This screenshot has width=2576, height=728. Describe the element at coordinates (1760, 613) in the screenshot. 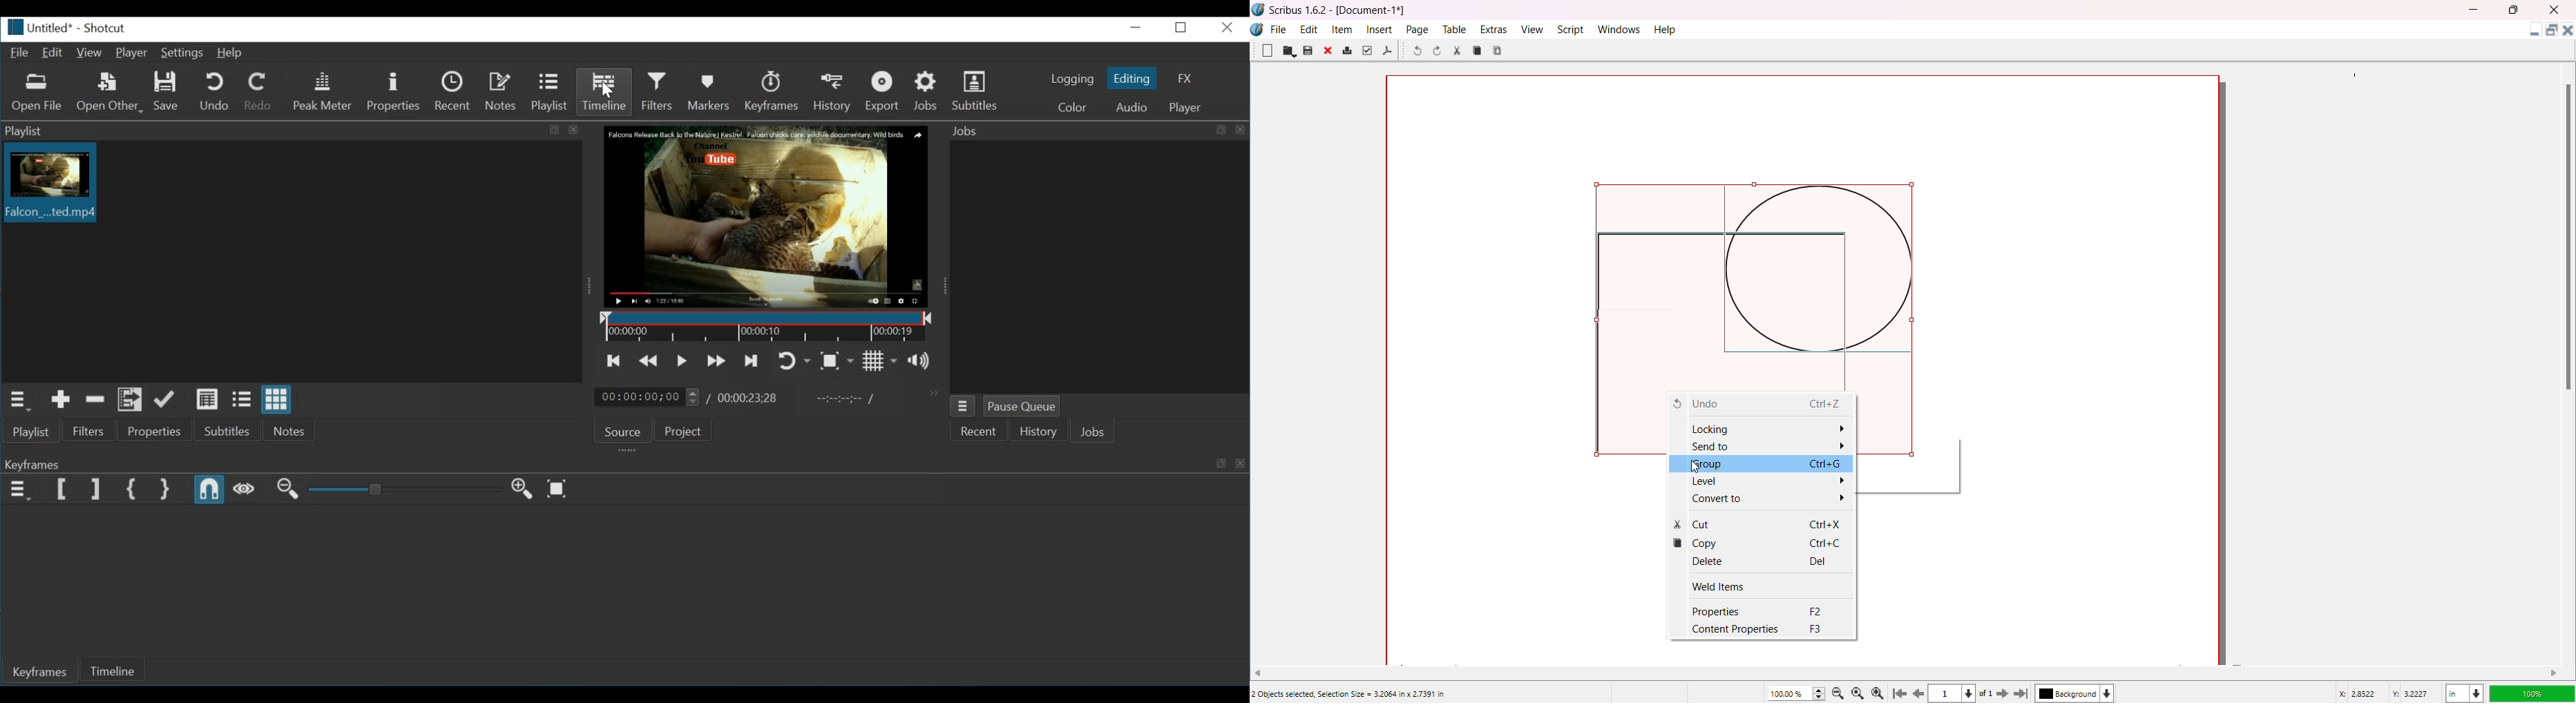

I see `Properties` at that location.